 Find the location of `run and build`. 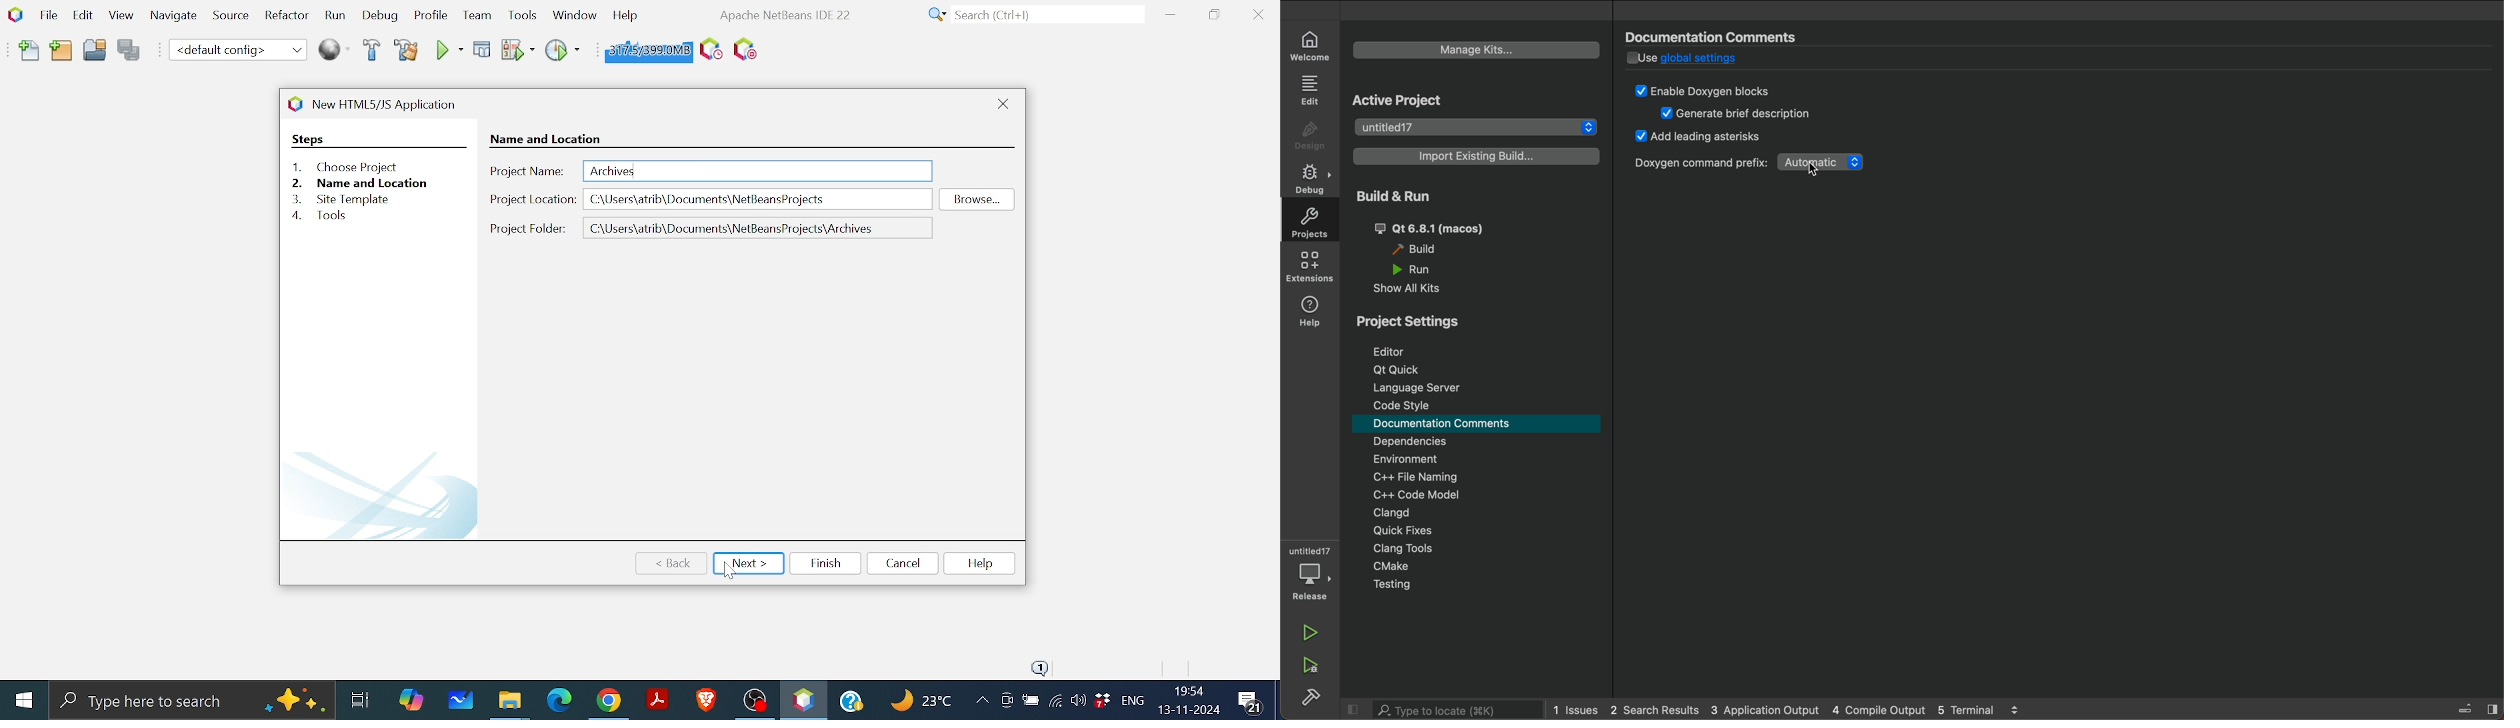

run and build is located at coordinates (1313, 665).